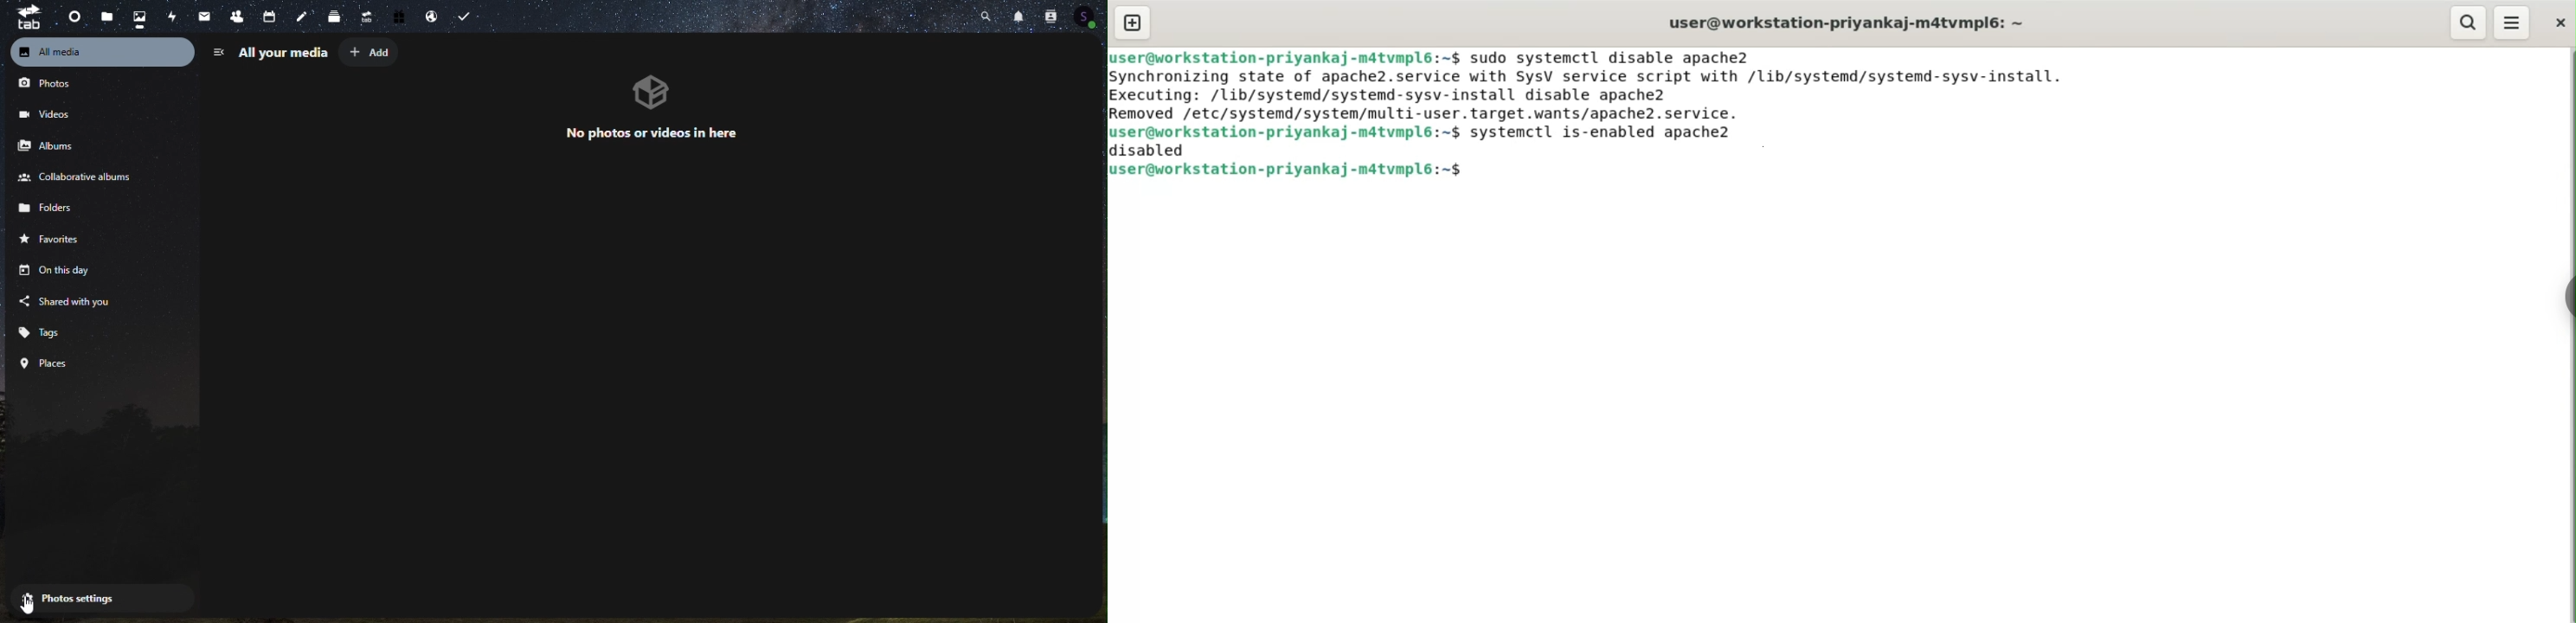 This screenshot has width=2576, height=644. What do you see at coordinates (234, 16) in the screenshot?
I see `contacts` at bounding box center [234, 16].